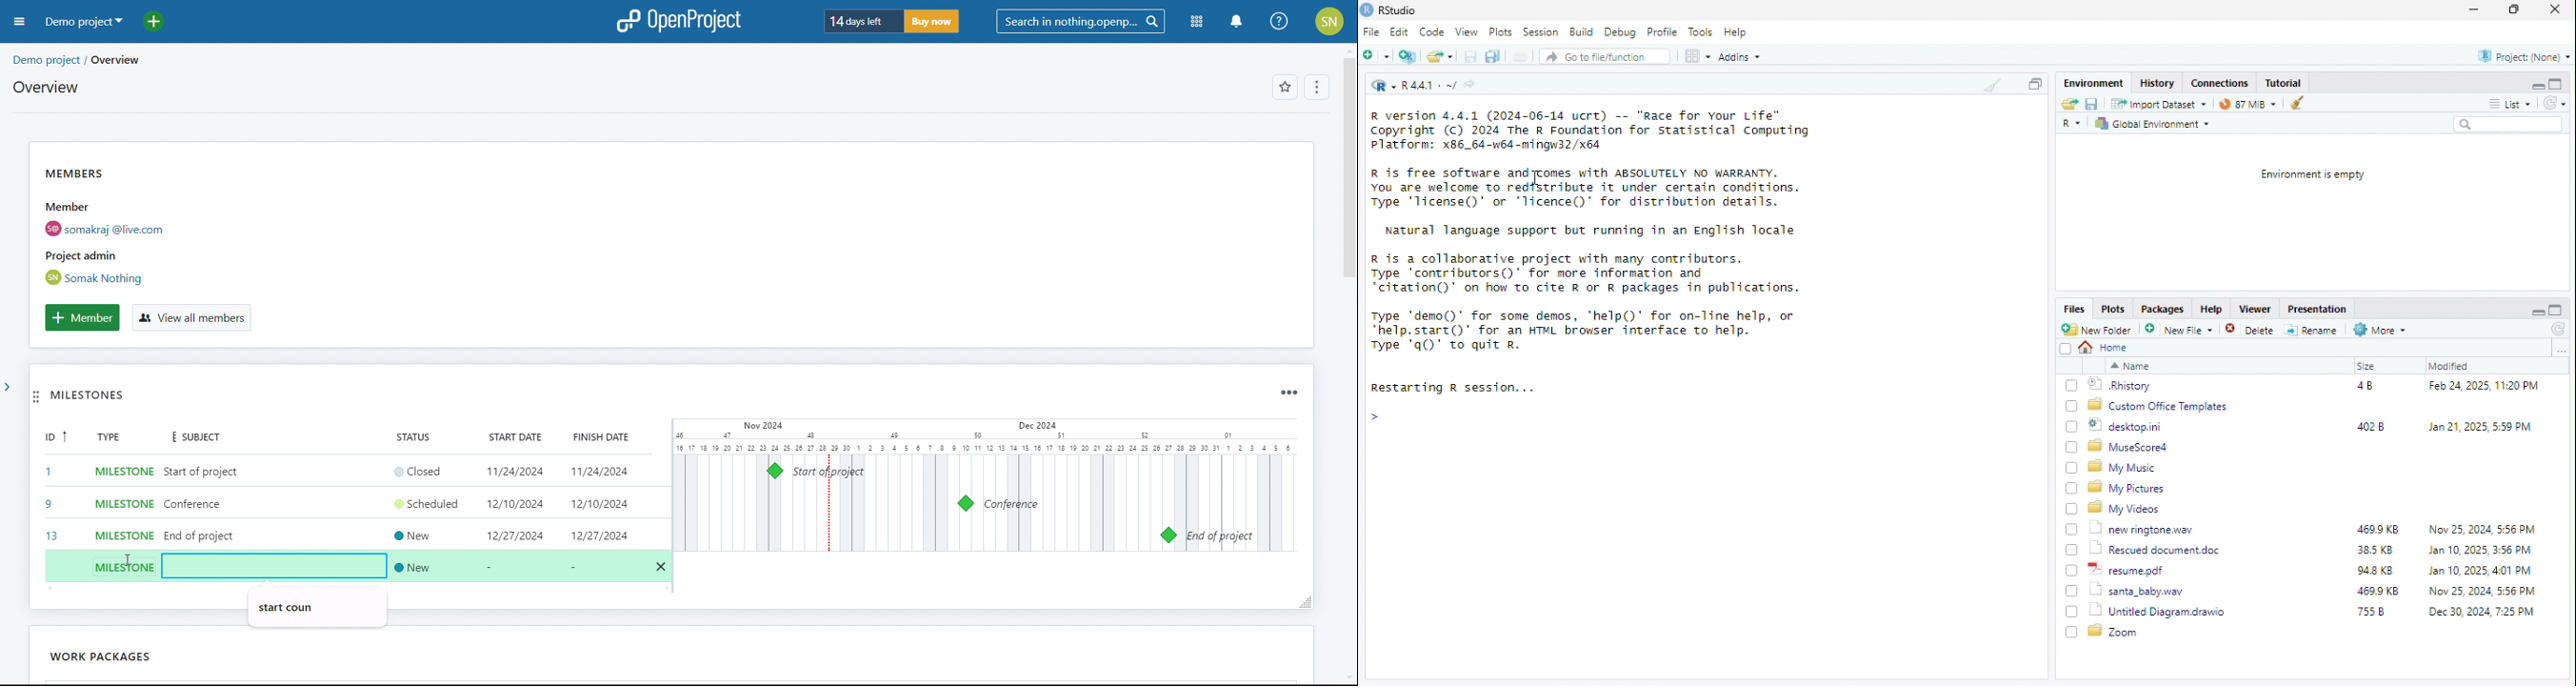 The height and width of the screenshot is (700, 2576). What do you see at coordinates (2315, 386) in the screenshot?
I see `.Rhistory 4B Feb 24, 2025, 11:20 PM.` at bounding box center [2315, 386].